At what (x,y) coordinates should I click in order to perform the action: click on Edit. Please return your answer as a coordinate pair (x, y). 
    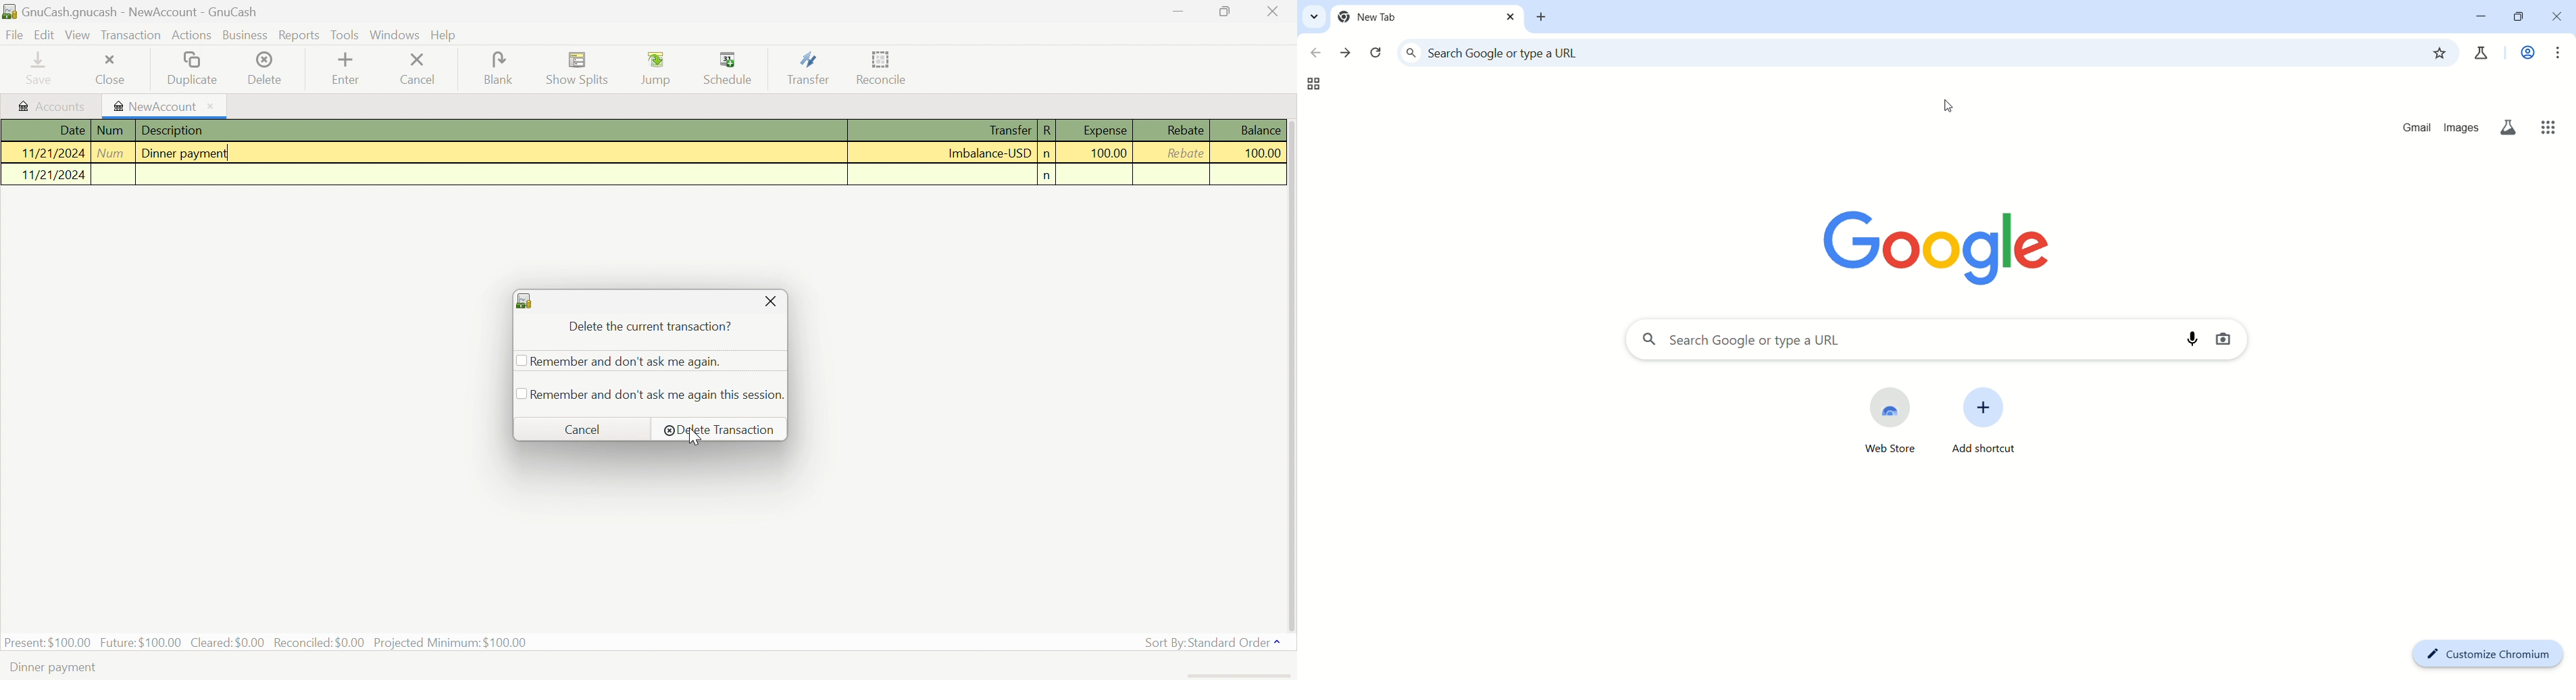
    Looking at the image, I should click on (44, 34).